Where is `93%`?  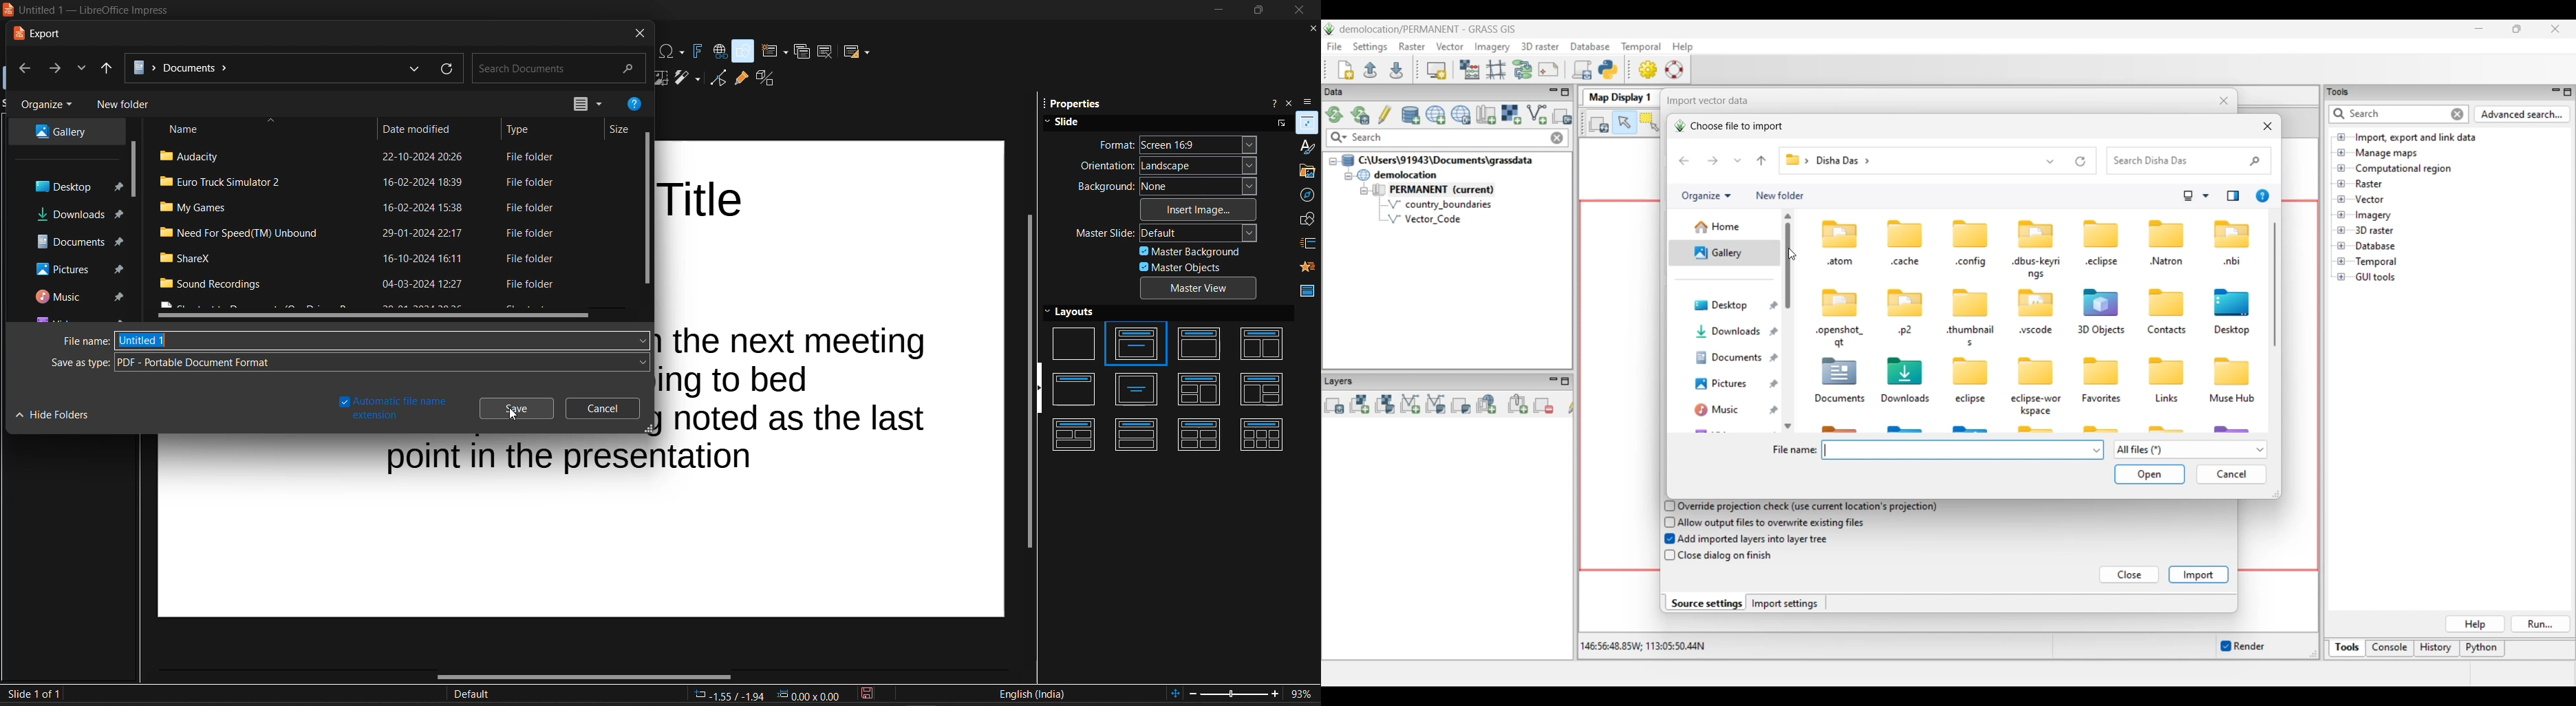
93% is located at coordinates (1305, 694).